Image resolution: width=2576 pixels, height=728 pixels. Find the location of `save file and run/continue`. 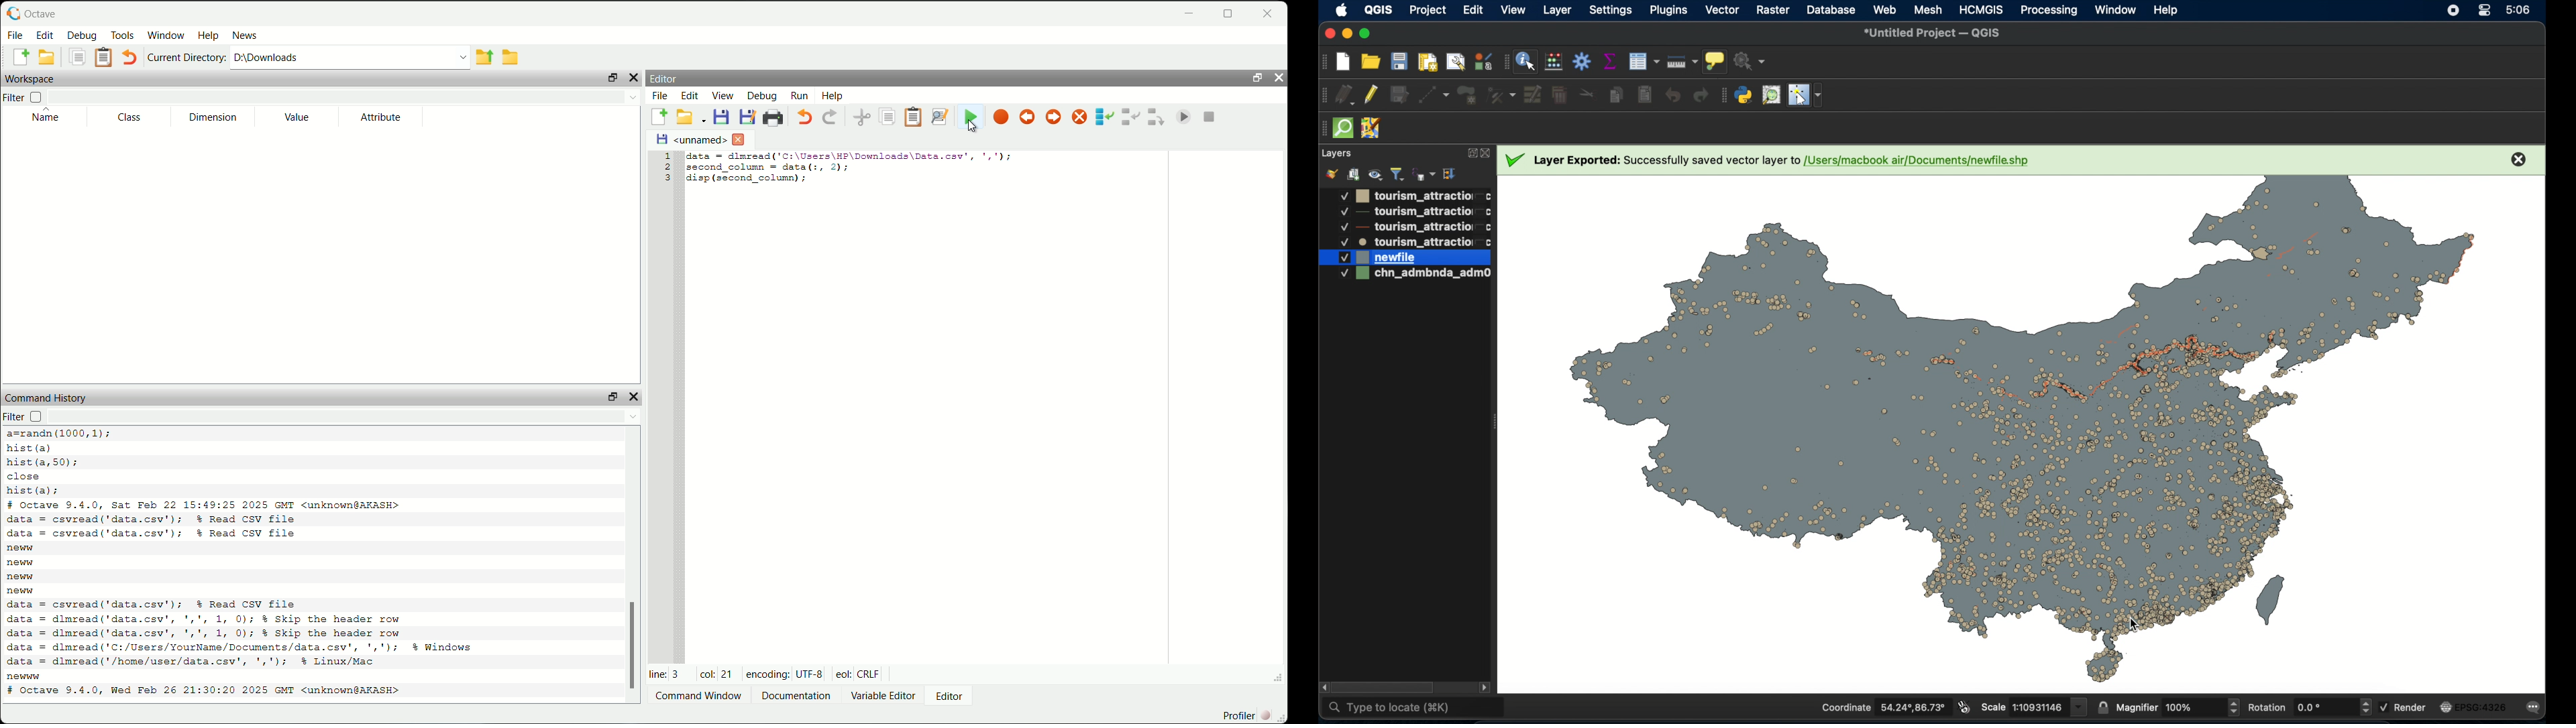

save file and run/continue is located at coordinates (970, 117).